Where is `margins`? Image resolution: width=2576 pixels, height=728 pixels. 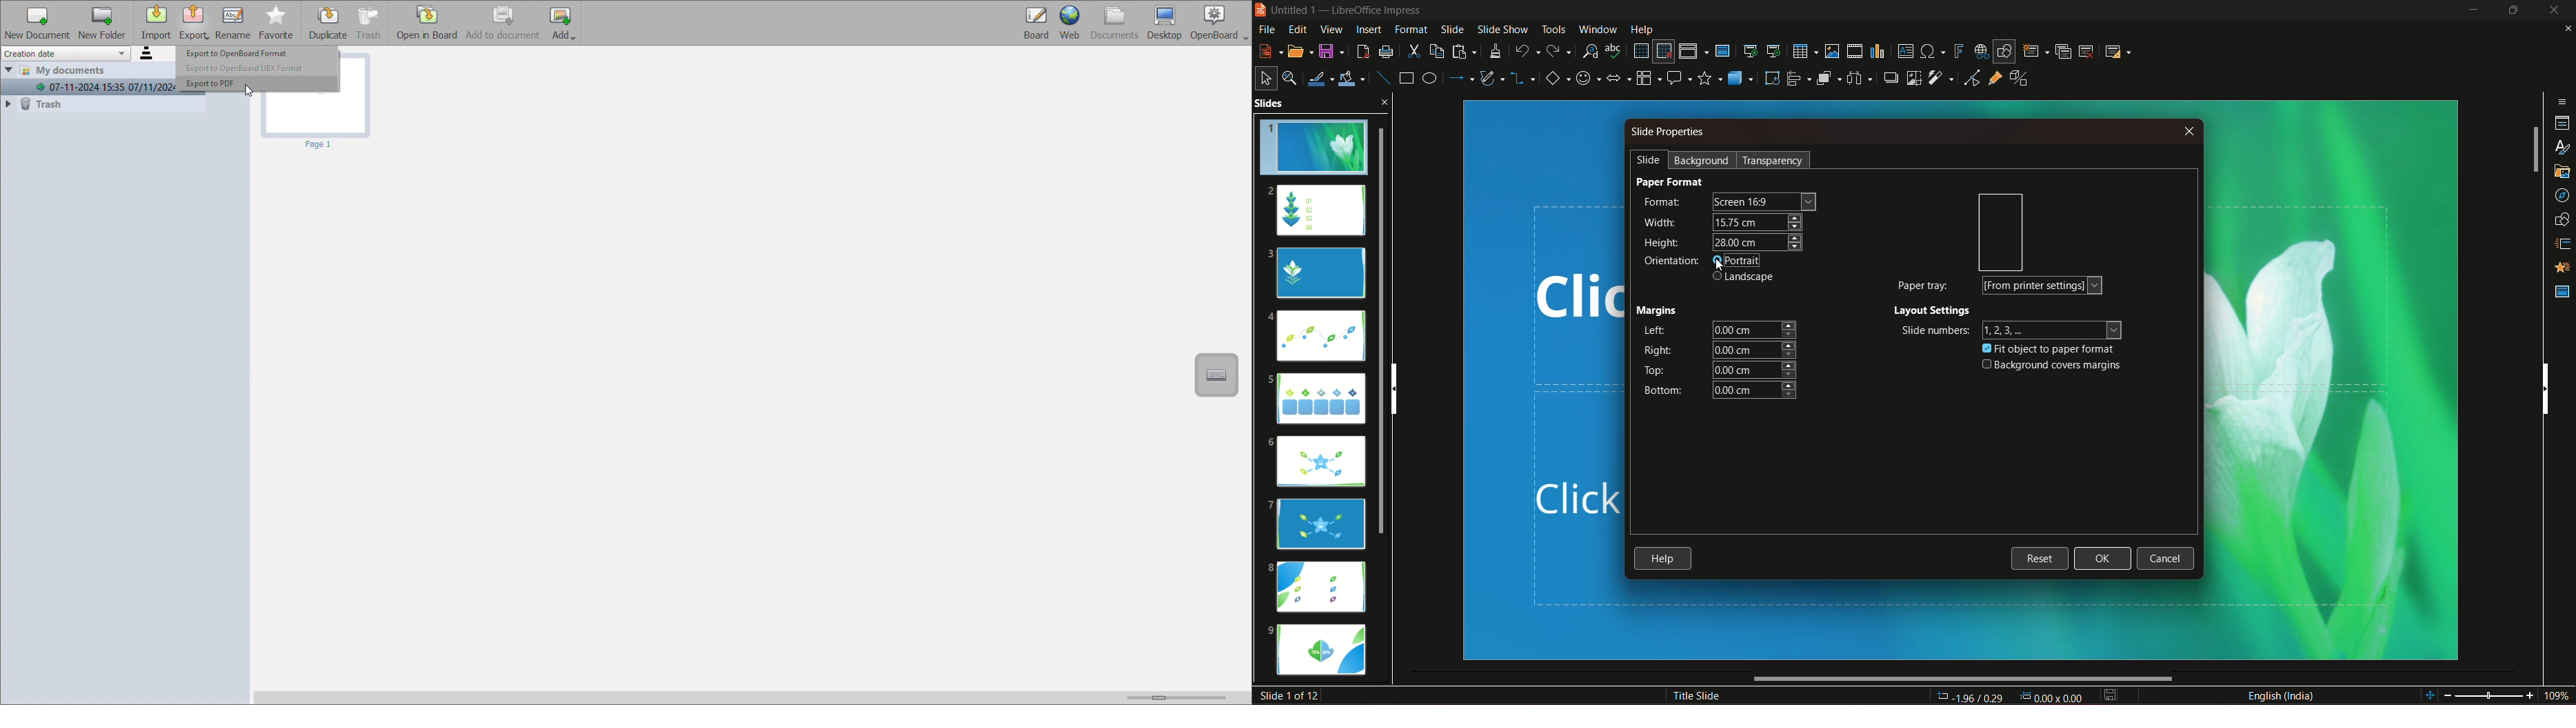 margins is located at coordinates (1660, 308).